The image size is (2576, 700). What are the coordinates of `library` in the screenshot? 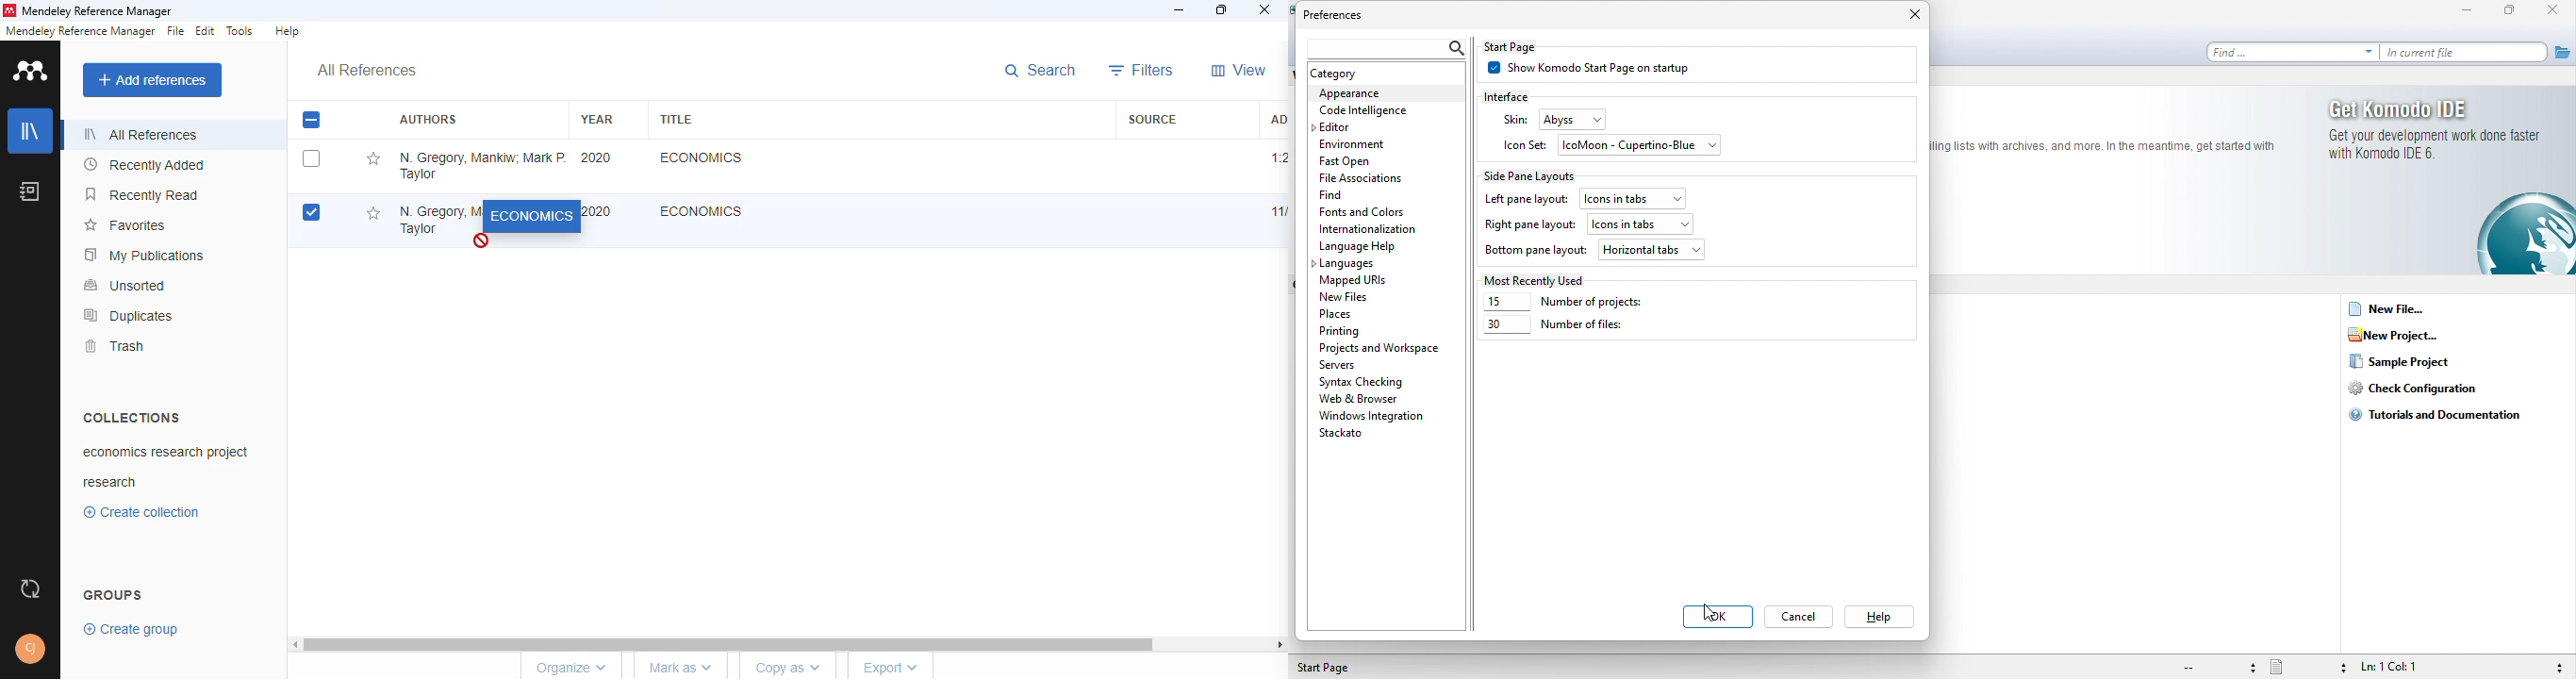 It's located at (31, 131).